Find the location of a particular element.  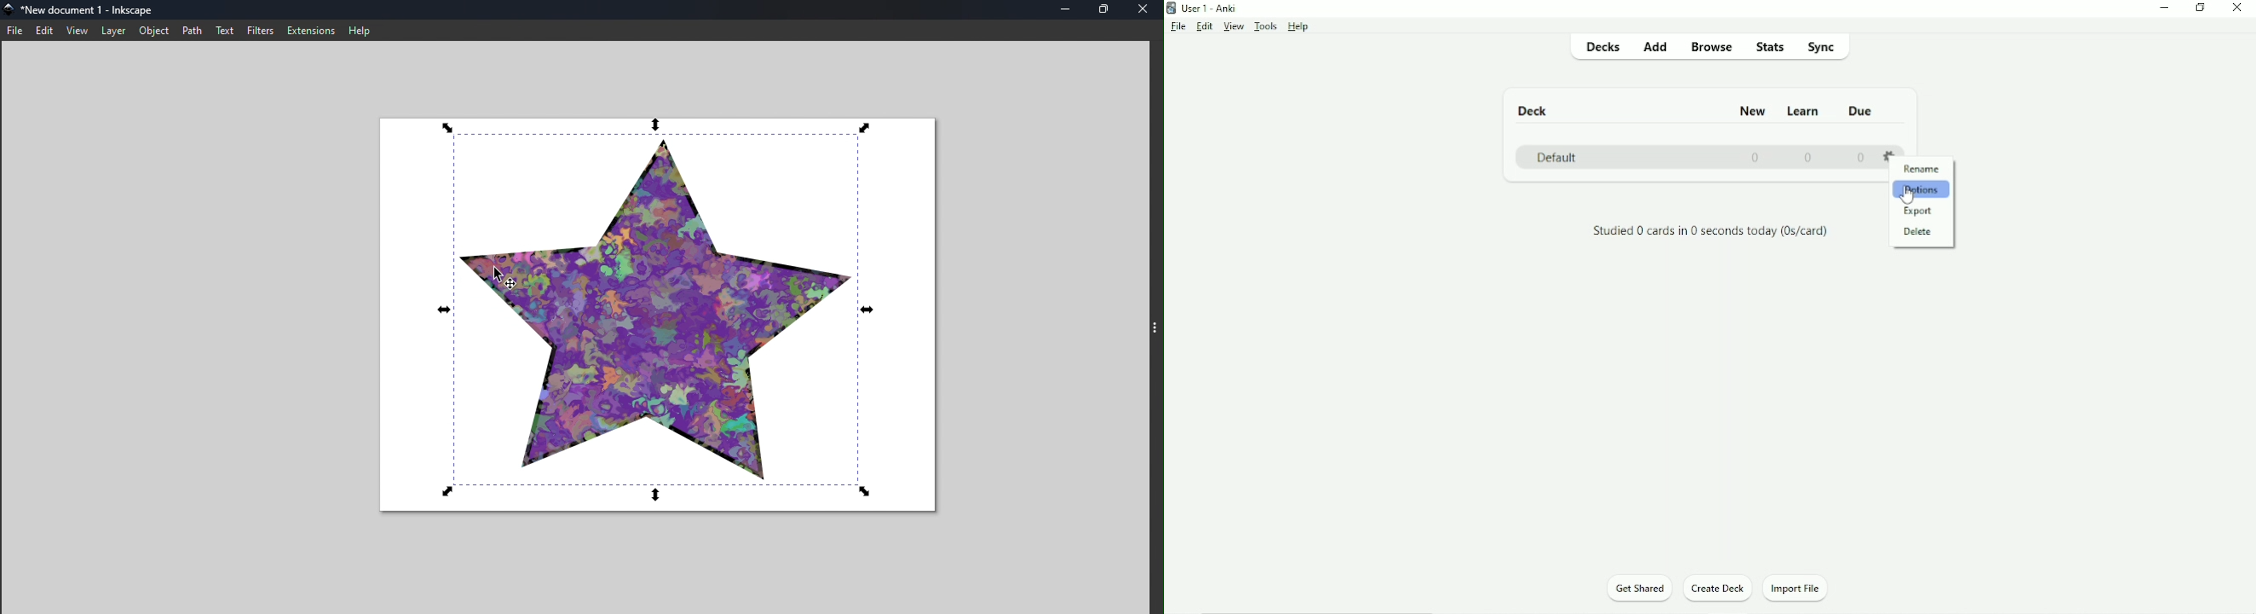

Stats is located at coordinates (1771, 46).